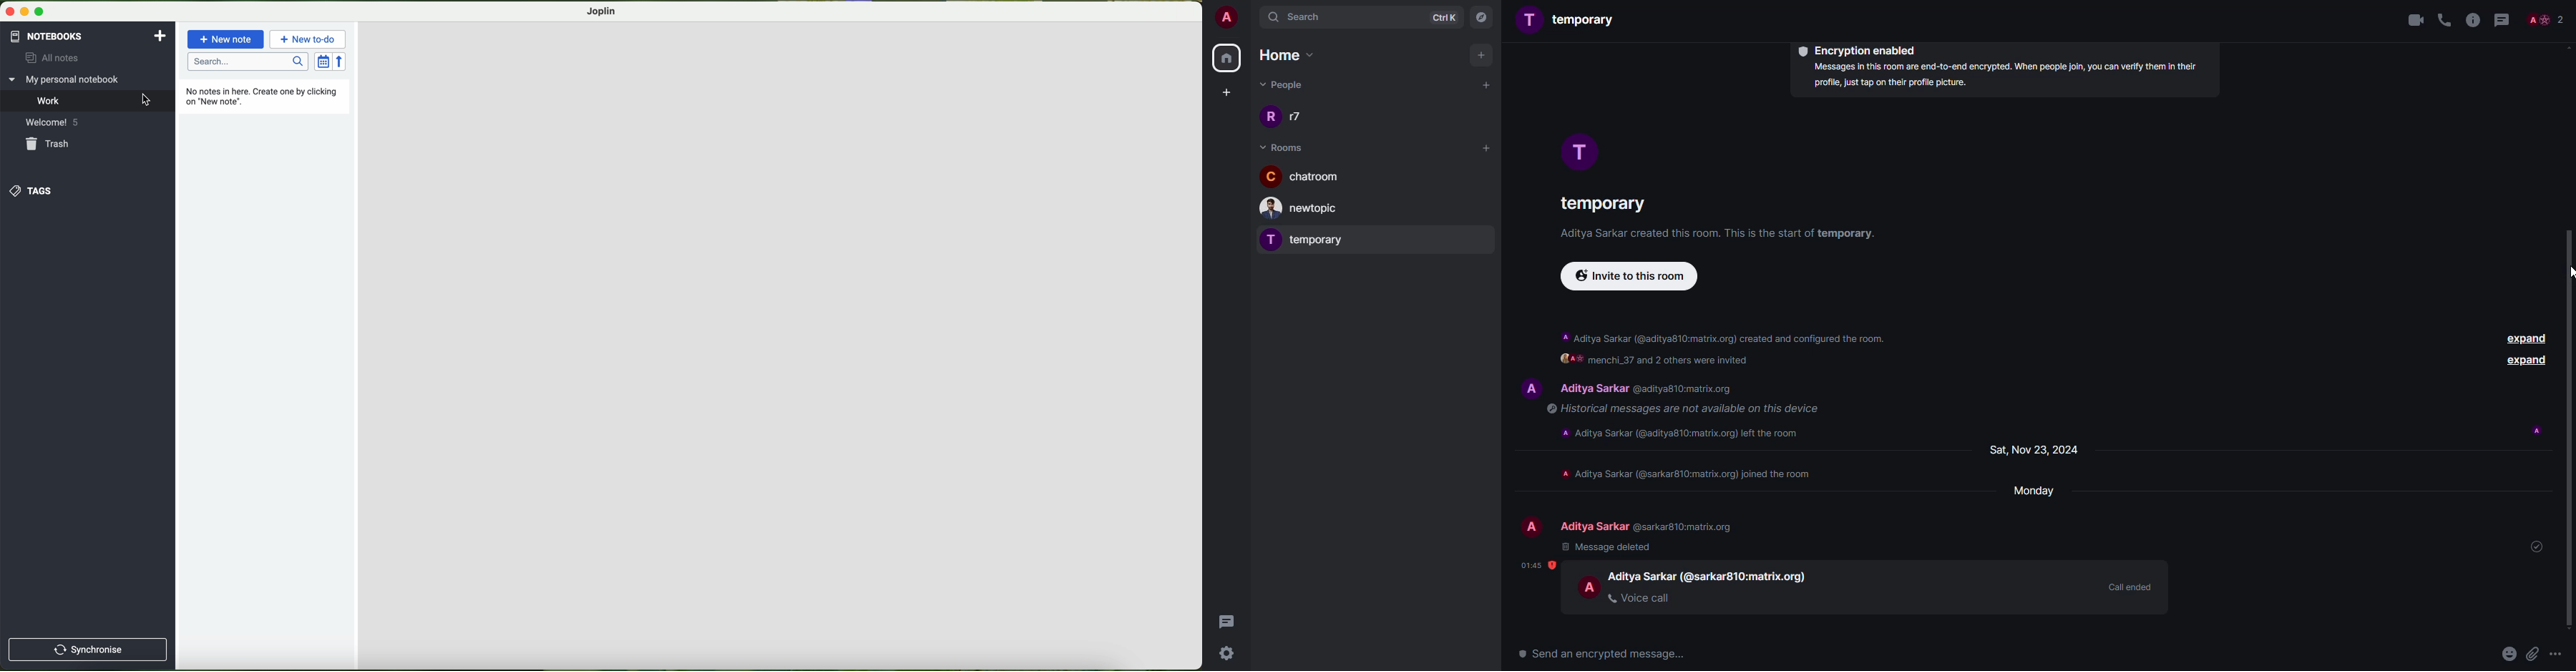 This screenshot has width=2576, height=672. I want to click on sent, so click(2535, 546).